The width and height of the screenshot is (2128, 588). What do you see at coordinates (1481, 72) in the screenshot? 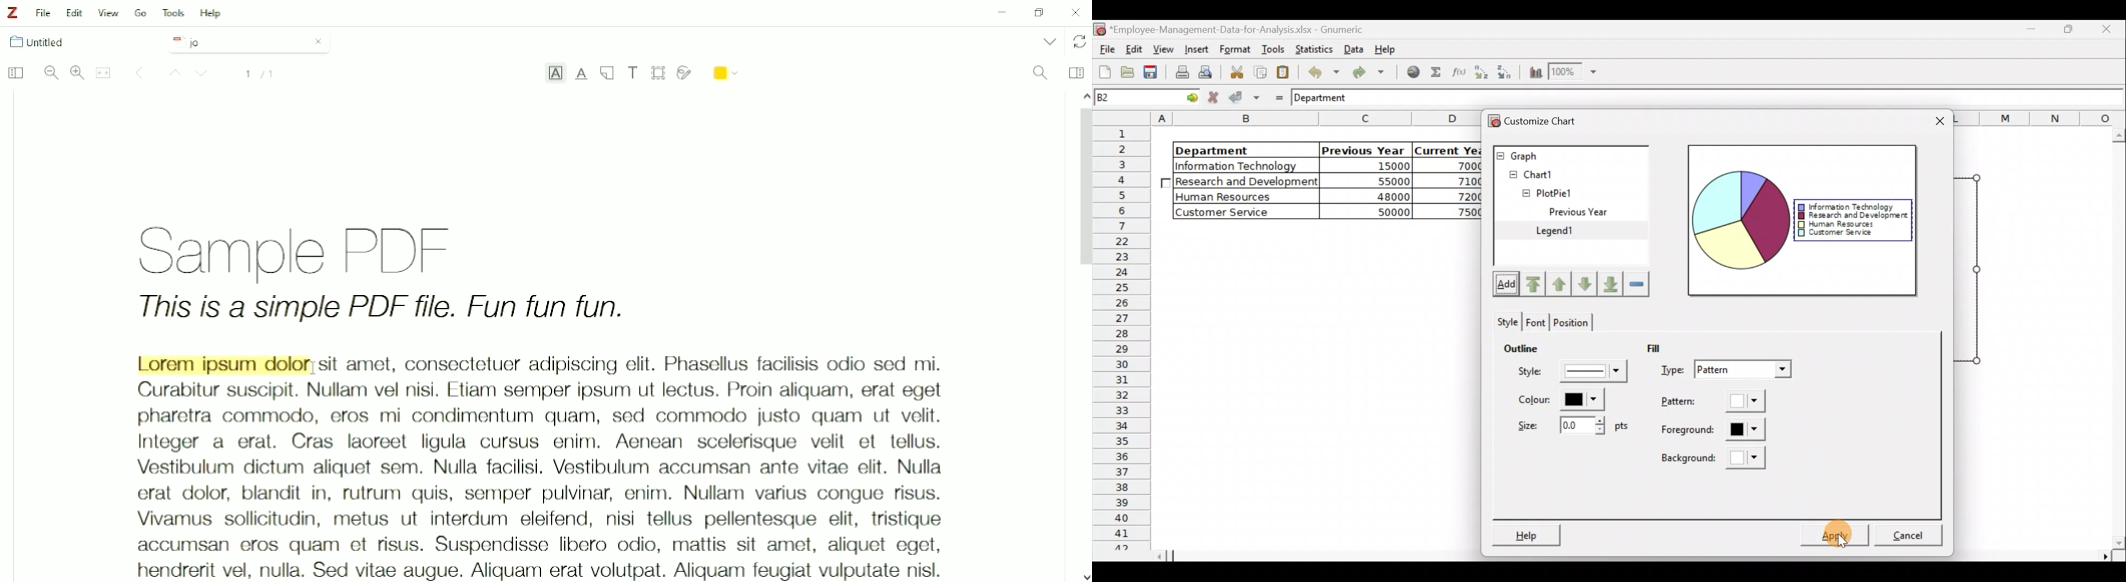
I see `Sort in Ascending order` at bounding box center [1481, 72].